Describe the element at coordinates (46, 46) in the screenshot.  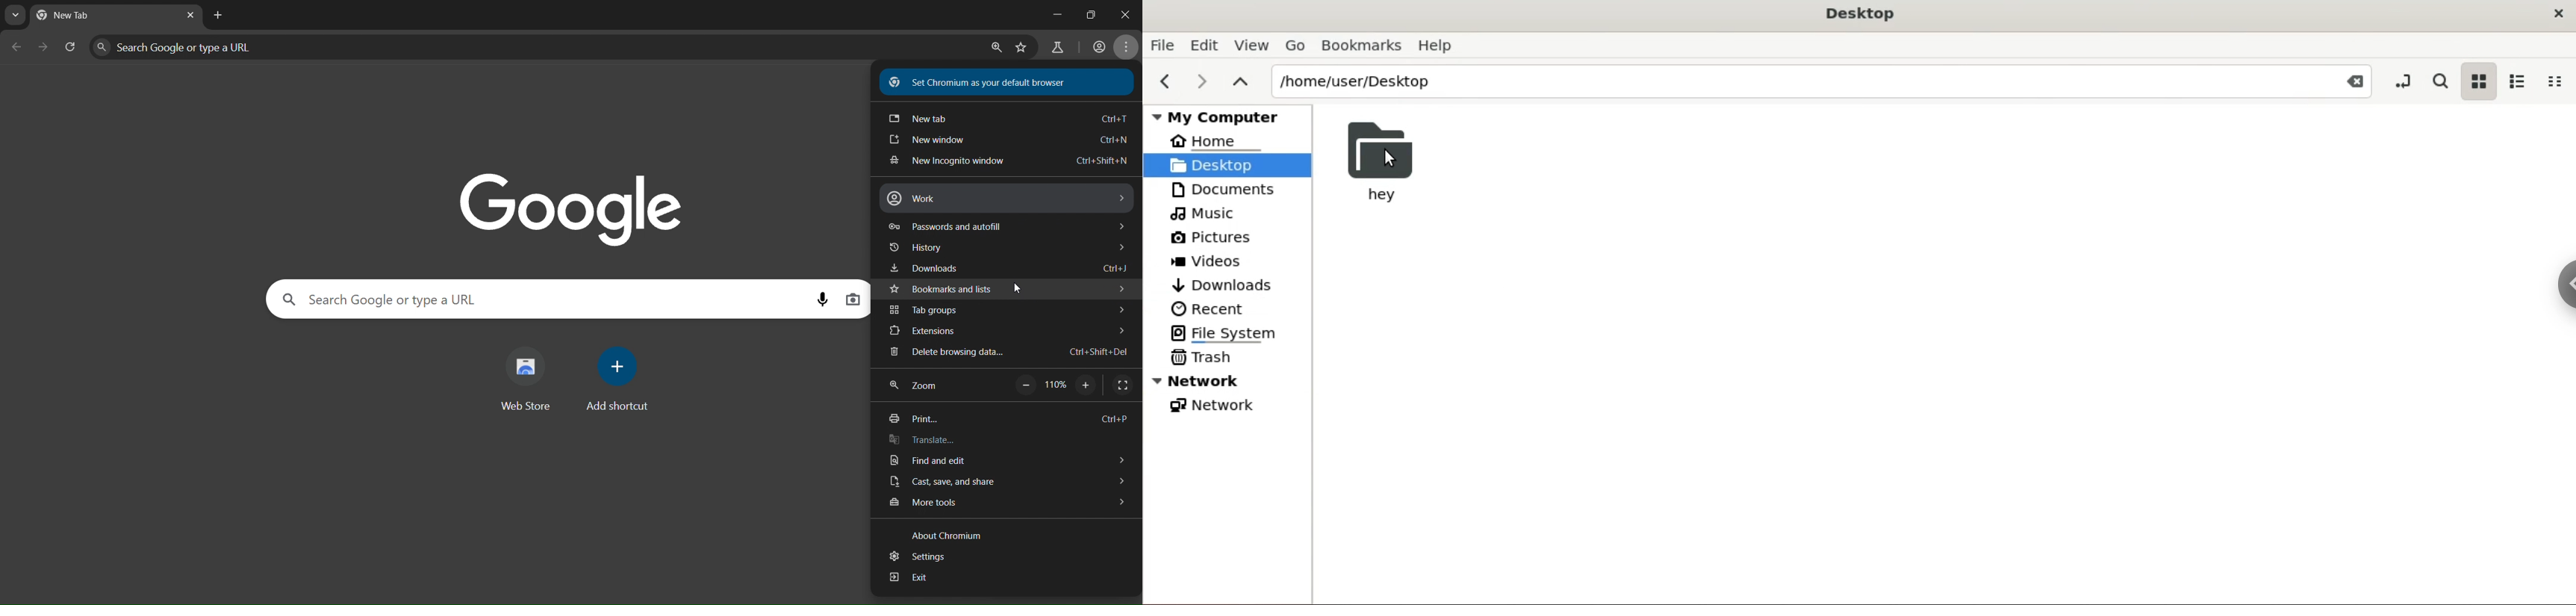
I see `go forward page` at that location.